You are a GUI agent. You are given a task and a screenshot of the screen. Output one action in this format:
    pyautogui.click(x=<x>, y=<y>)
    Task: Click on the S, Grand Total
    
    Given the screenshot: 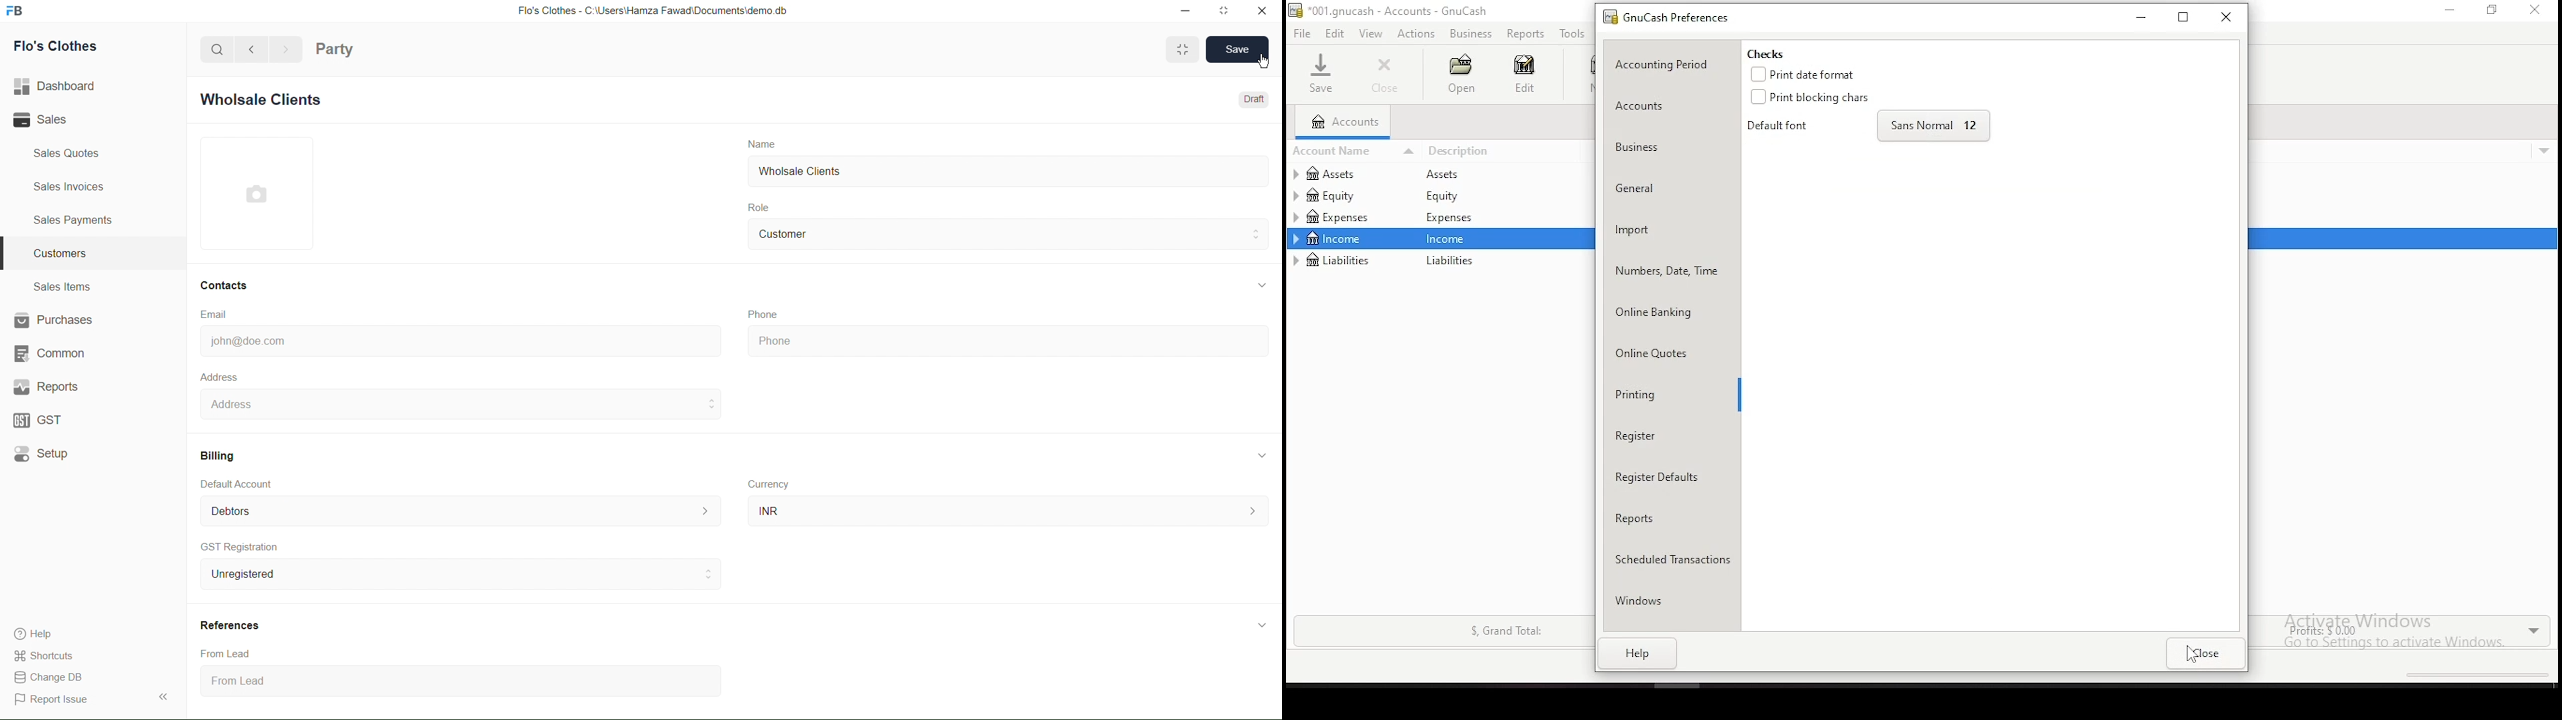 What is the action you would take?
    pyautogui.click(x=1504, y=631)
    